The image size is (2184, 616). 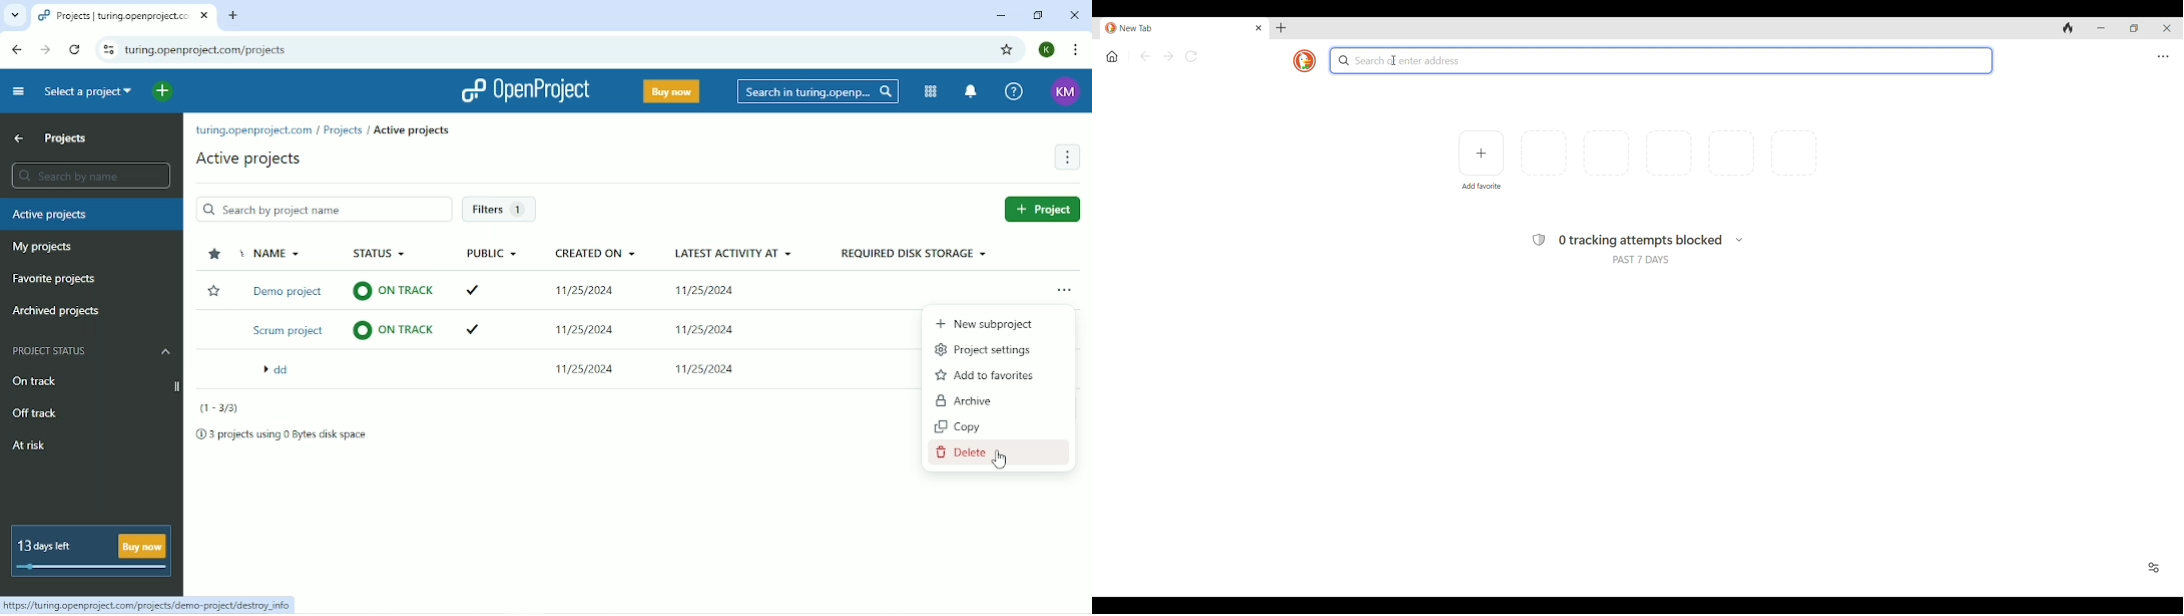 I want to click on Search by name, so click(x=89, y=176).